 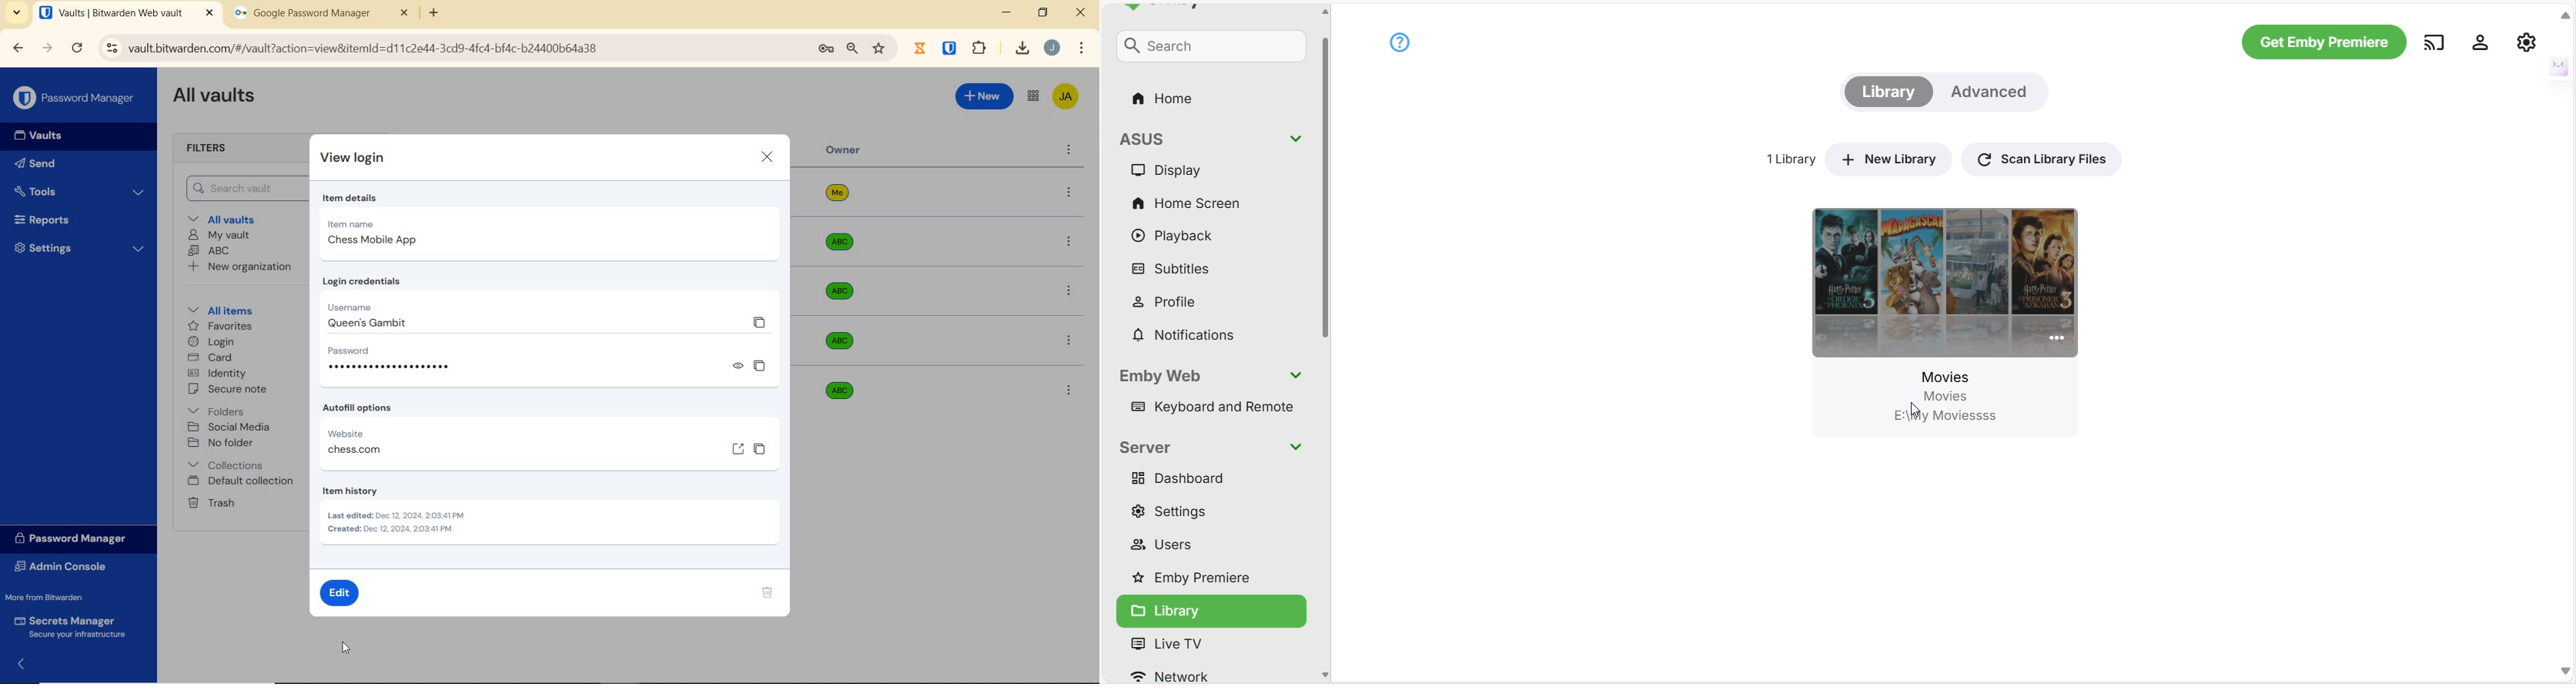 I want to click on Account, so click(x=1052, y=48).